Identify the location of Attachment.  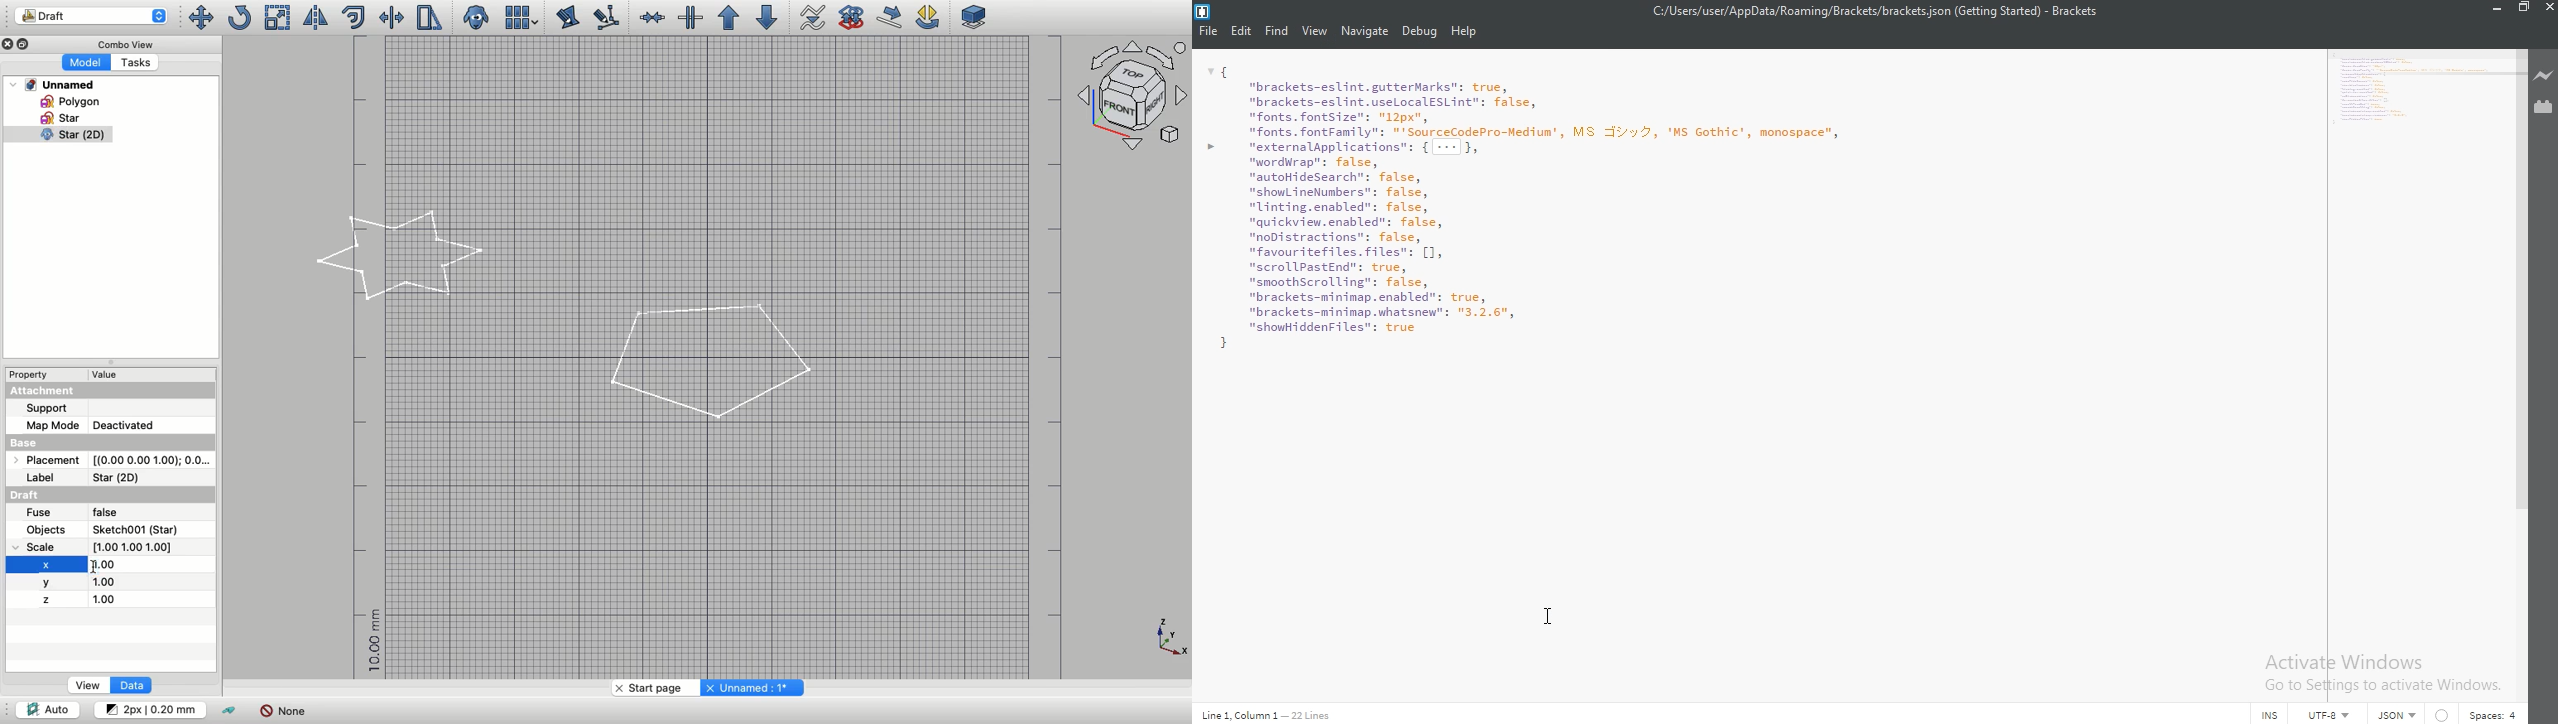
(110, 390).